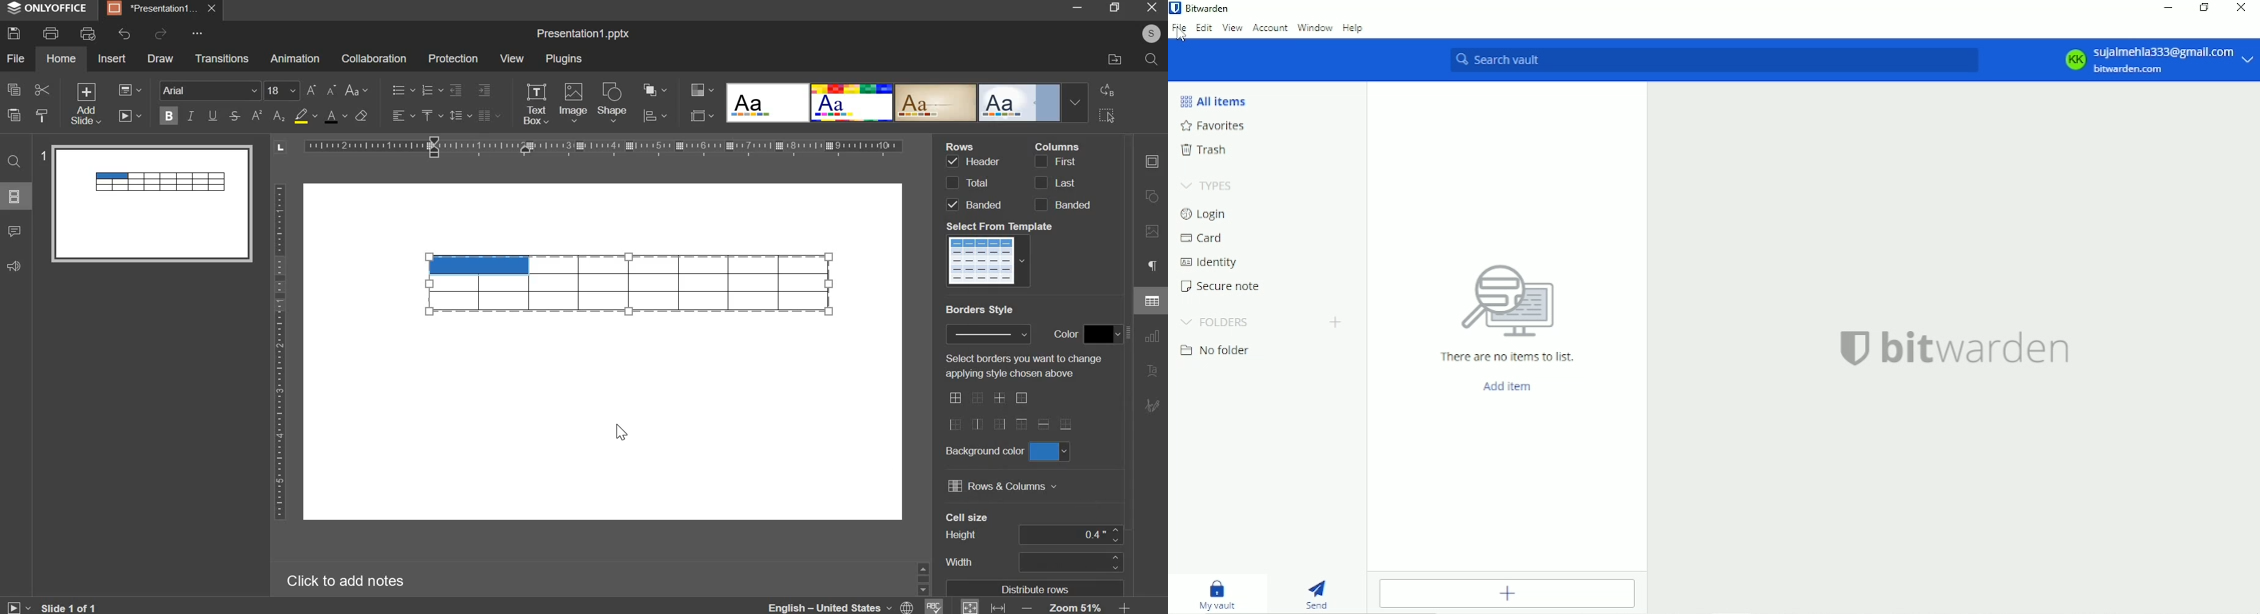  What do you see at coordinates (268, 115) in the screenshot?
I see `subscript & superscript` at bounding box center [268, 115].